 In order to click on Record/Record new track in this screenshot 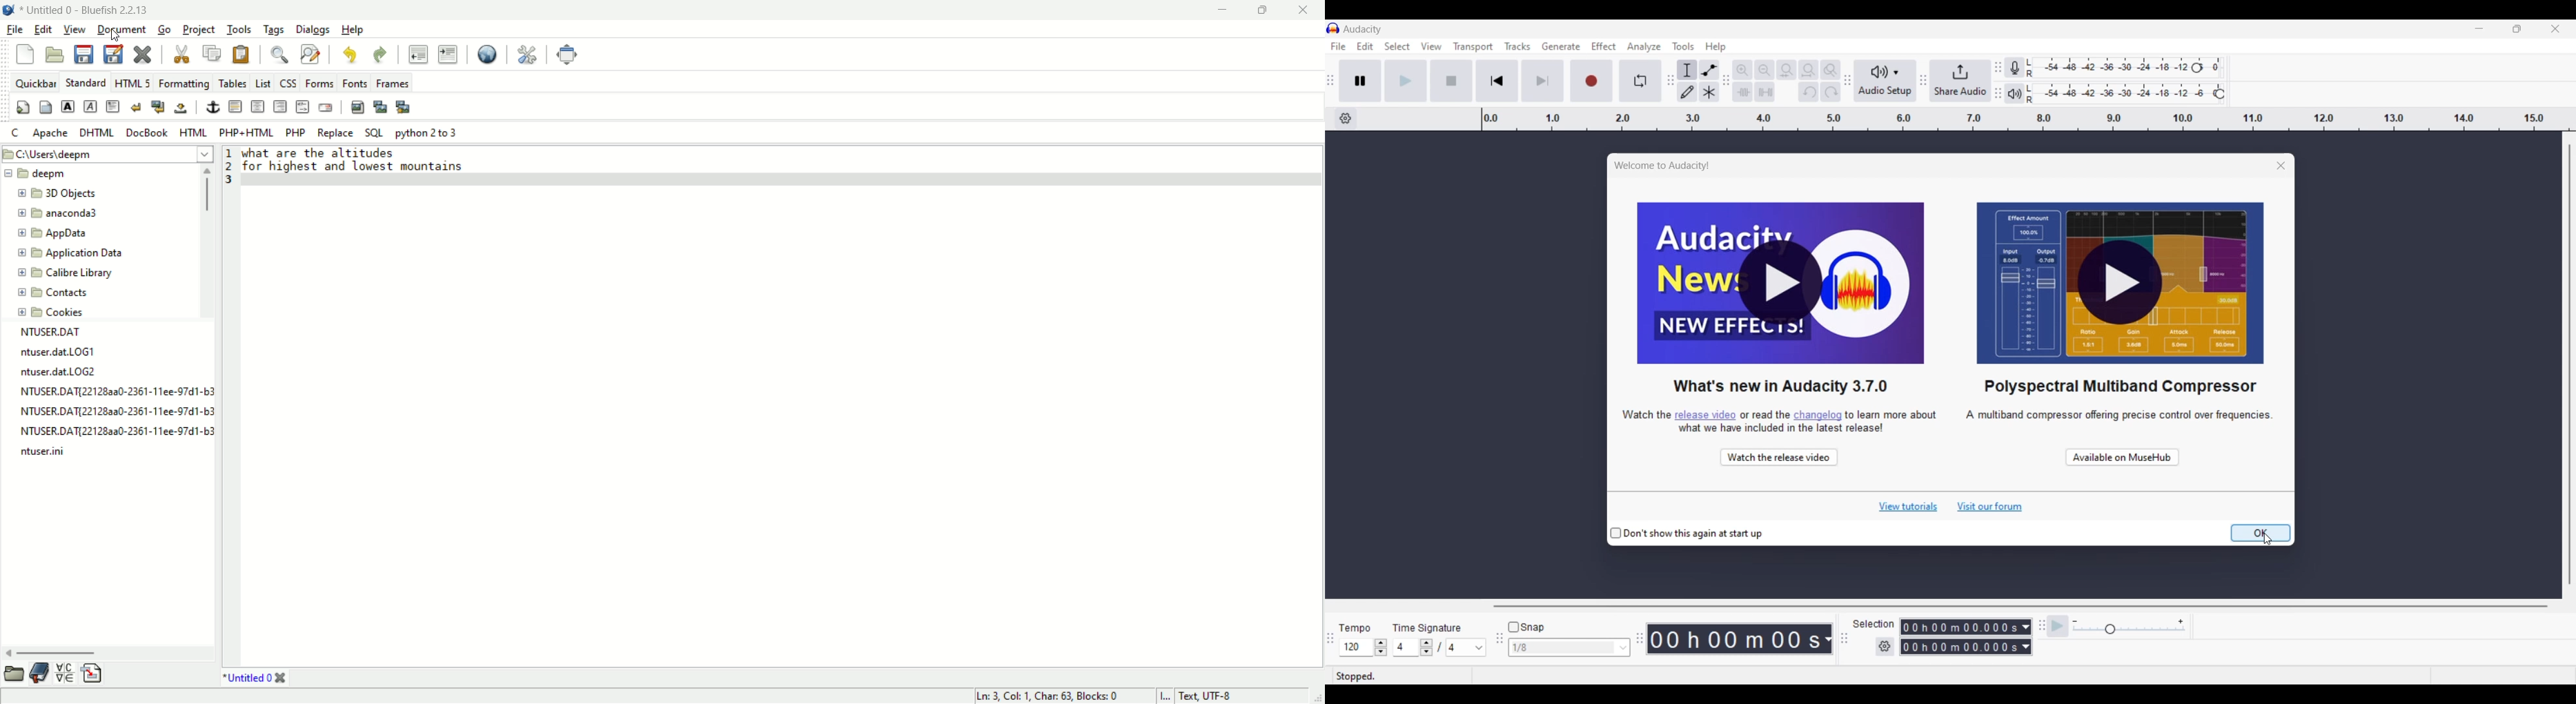, I will do `click(1591, 81)`.